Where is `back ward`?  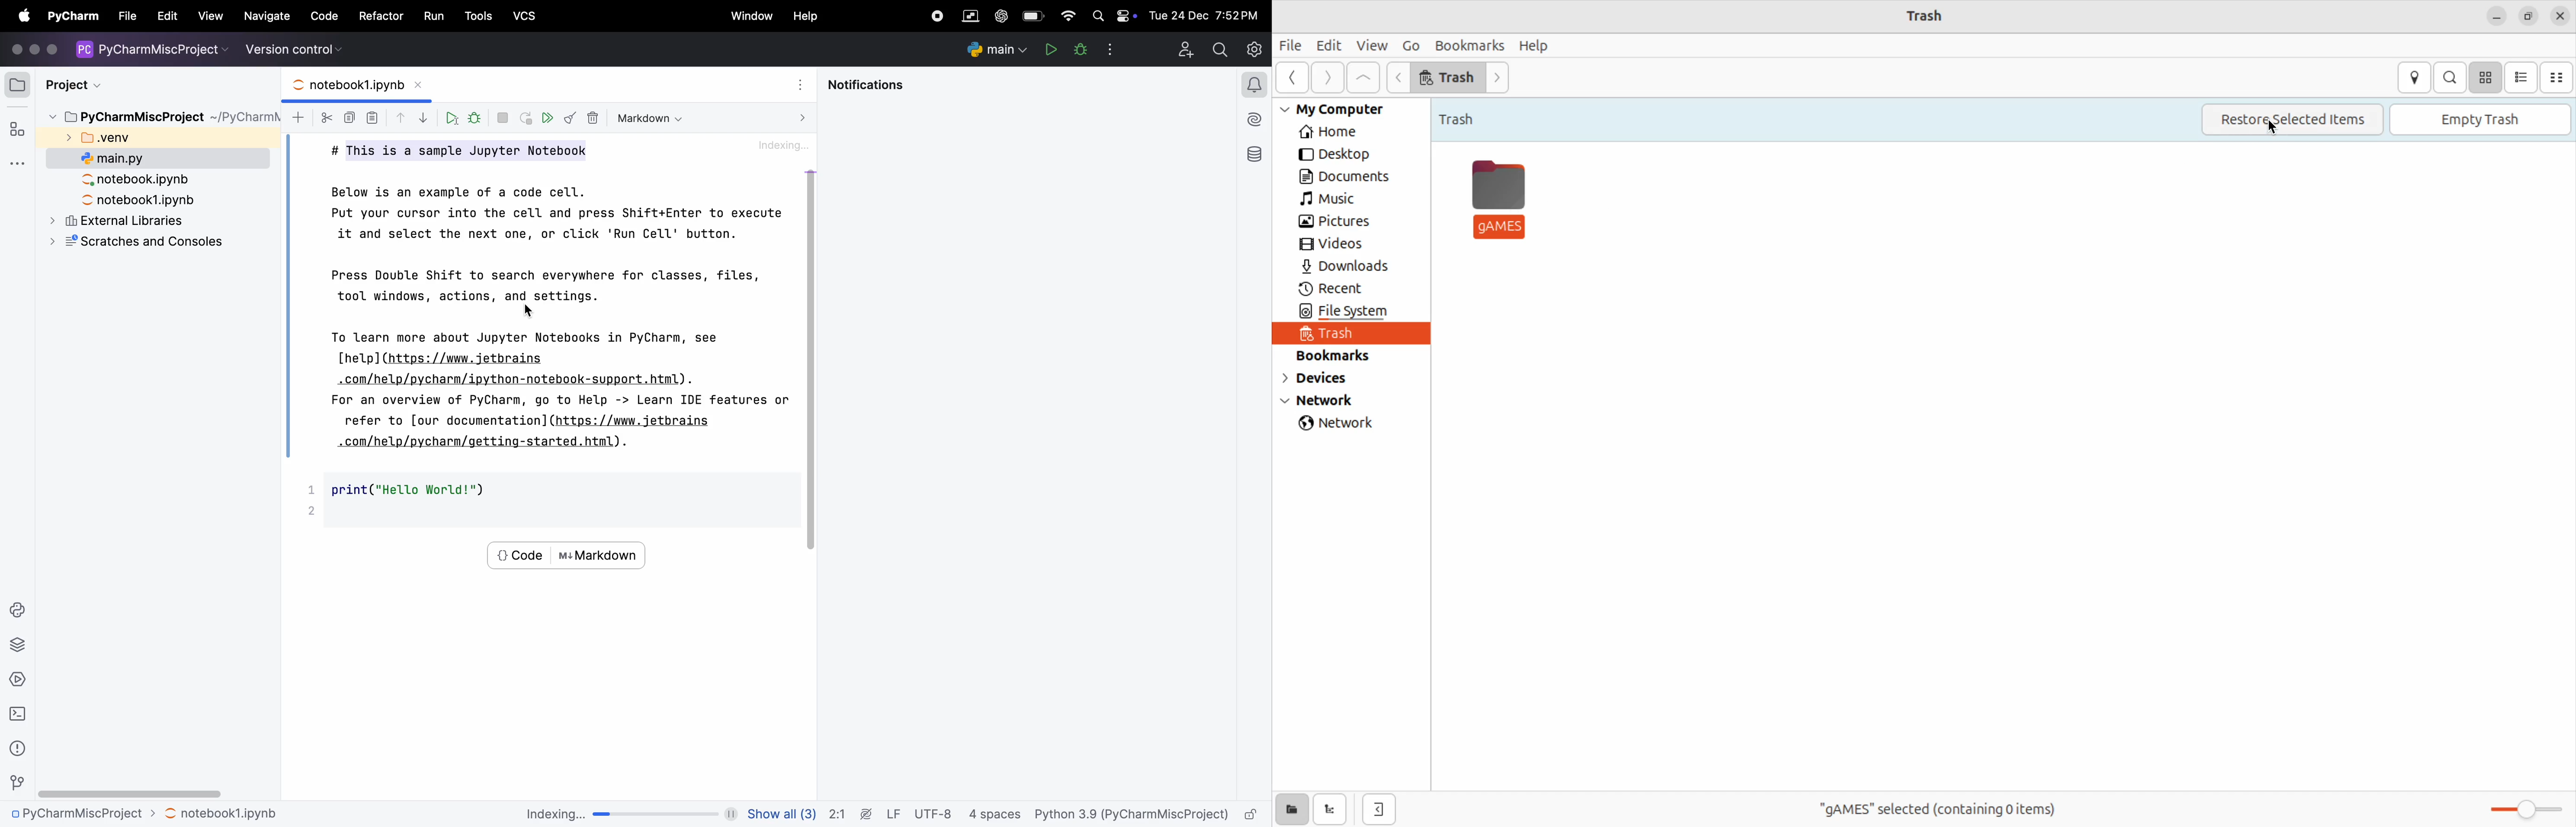 back ward is located at coordinates (1294, 79).